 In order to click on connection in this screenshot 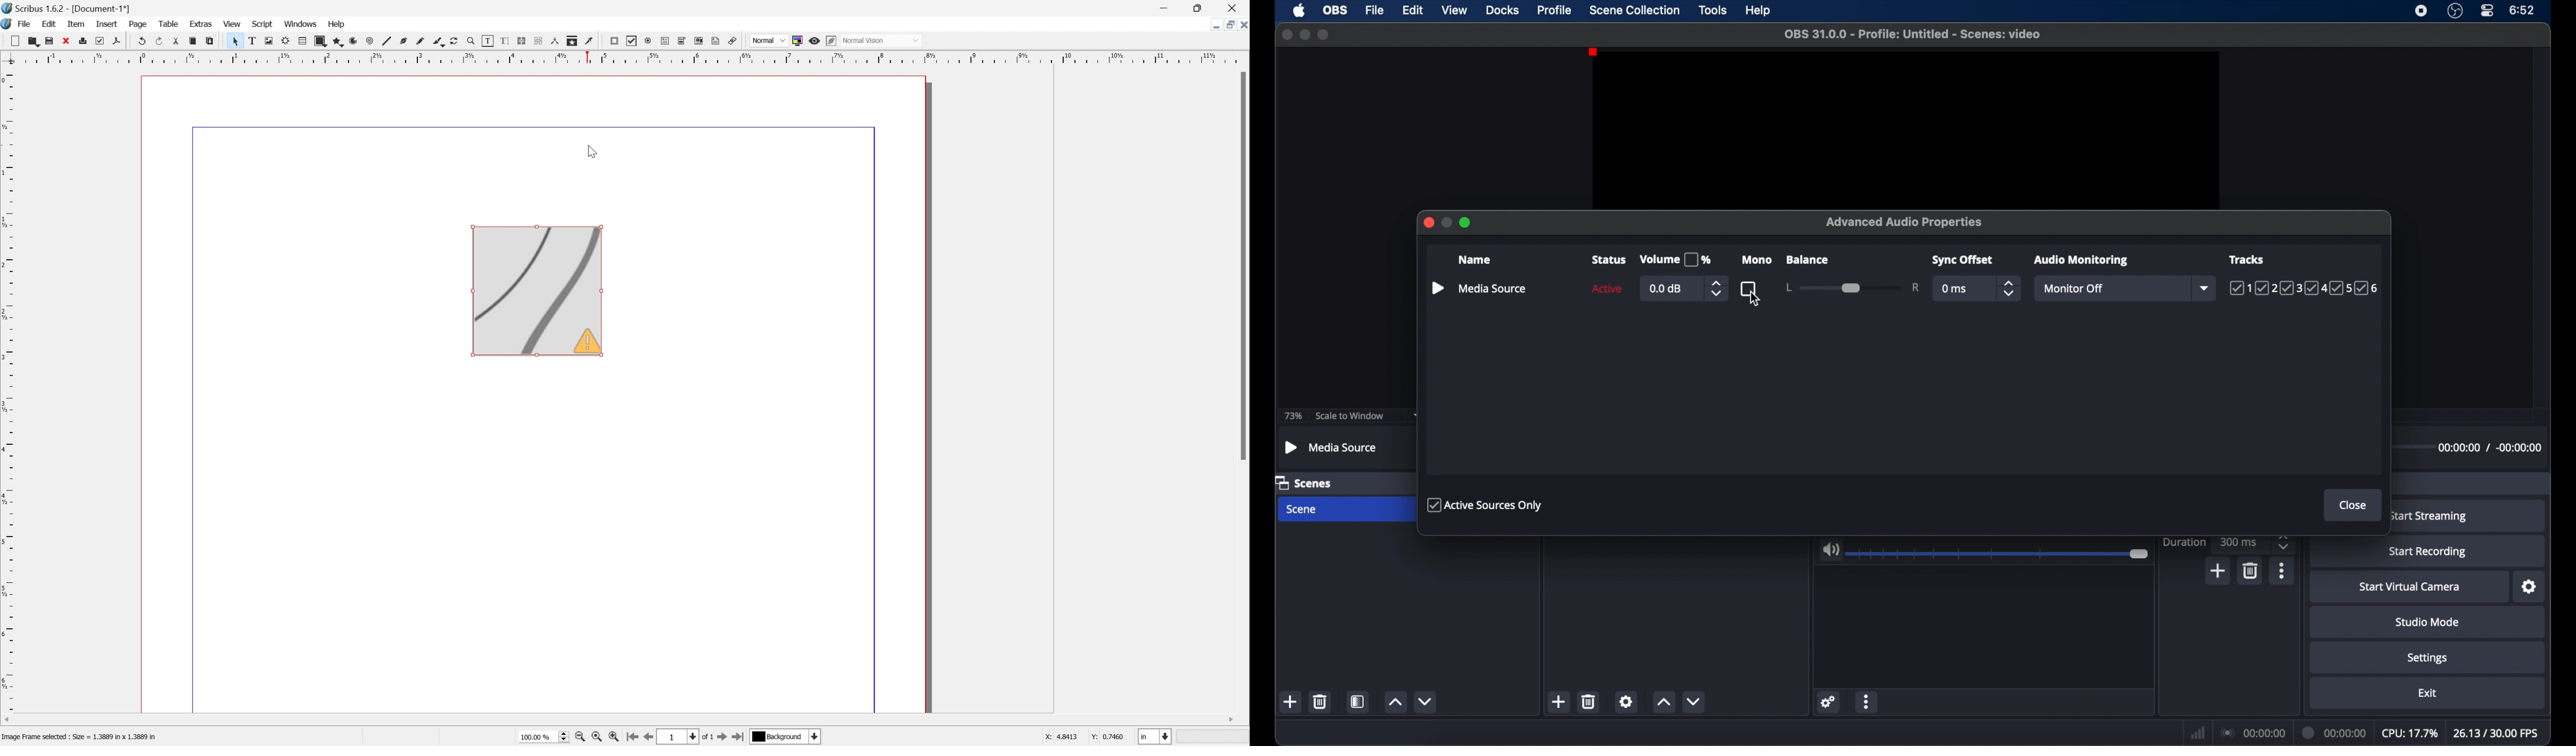, I will do `click(2254, 733)`.